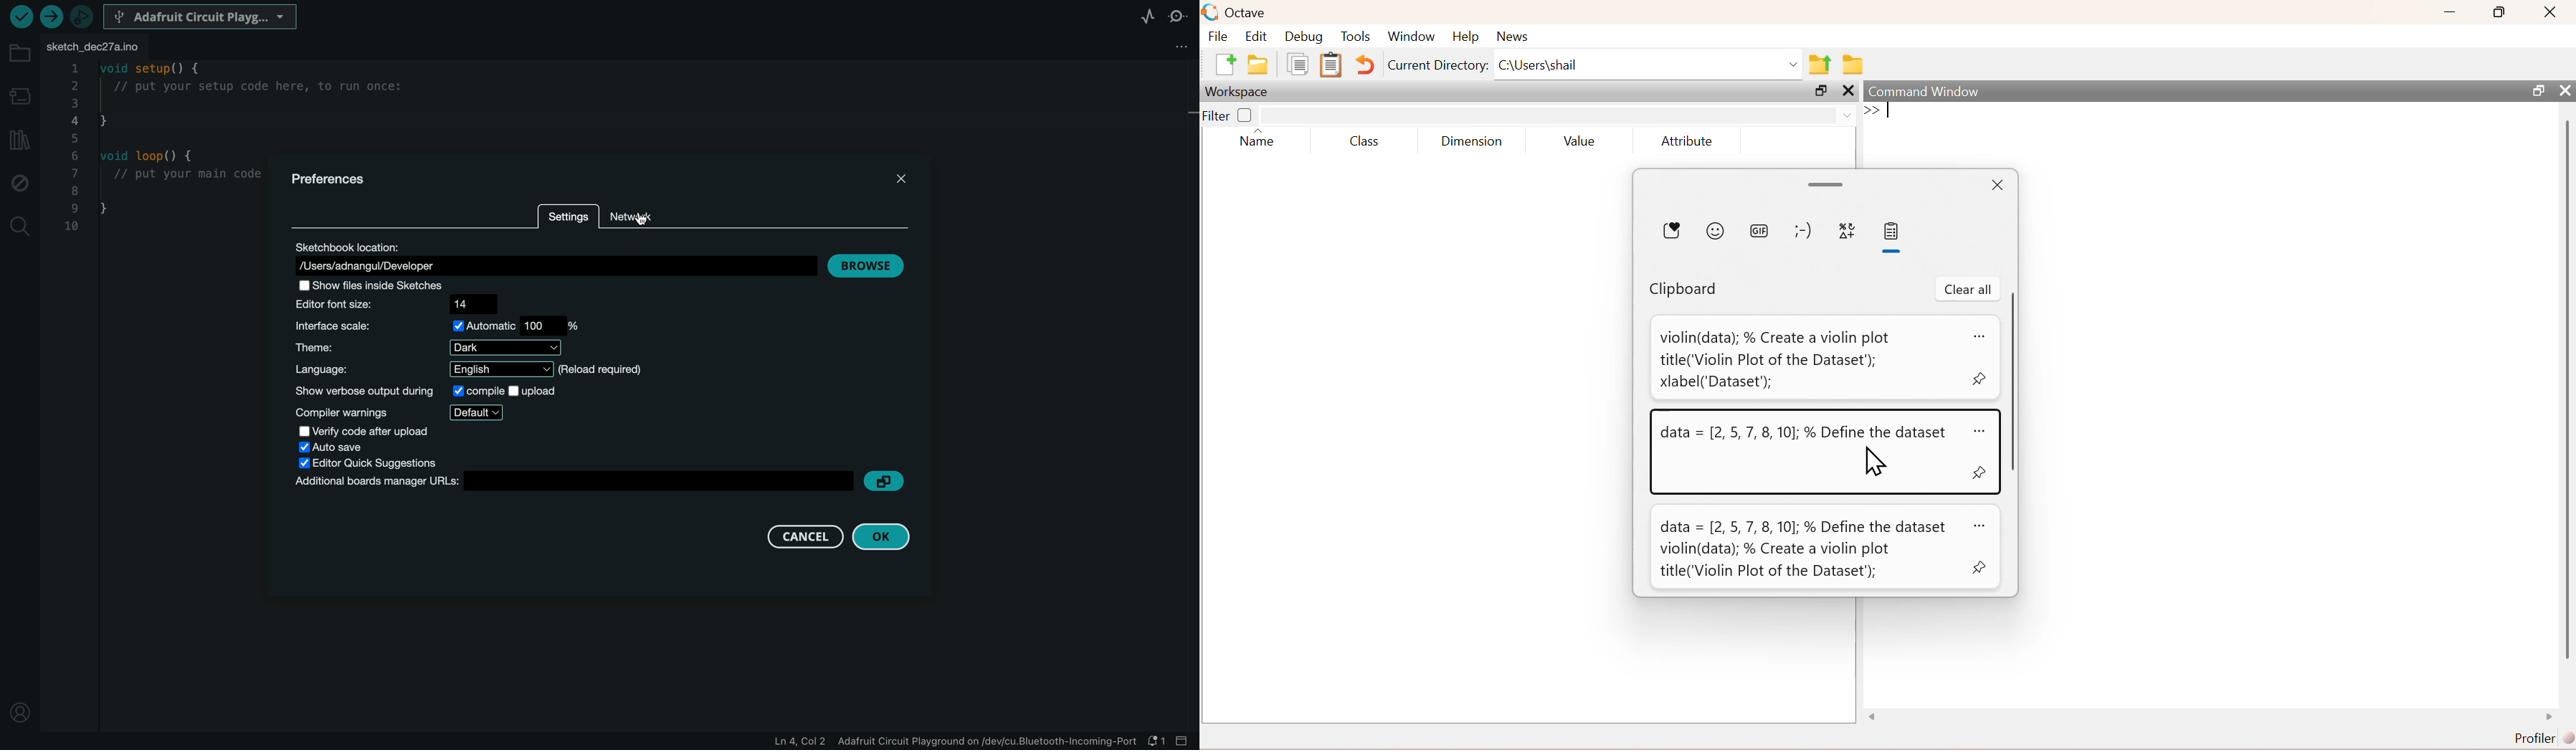 The height and width of the screenshot is (756, 2576). What do you see at coordinates (1257, 36) in the screenshot?
I see `edit` at bounding box center [1257, 36].